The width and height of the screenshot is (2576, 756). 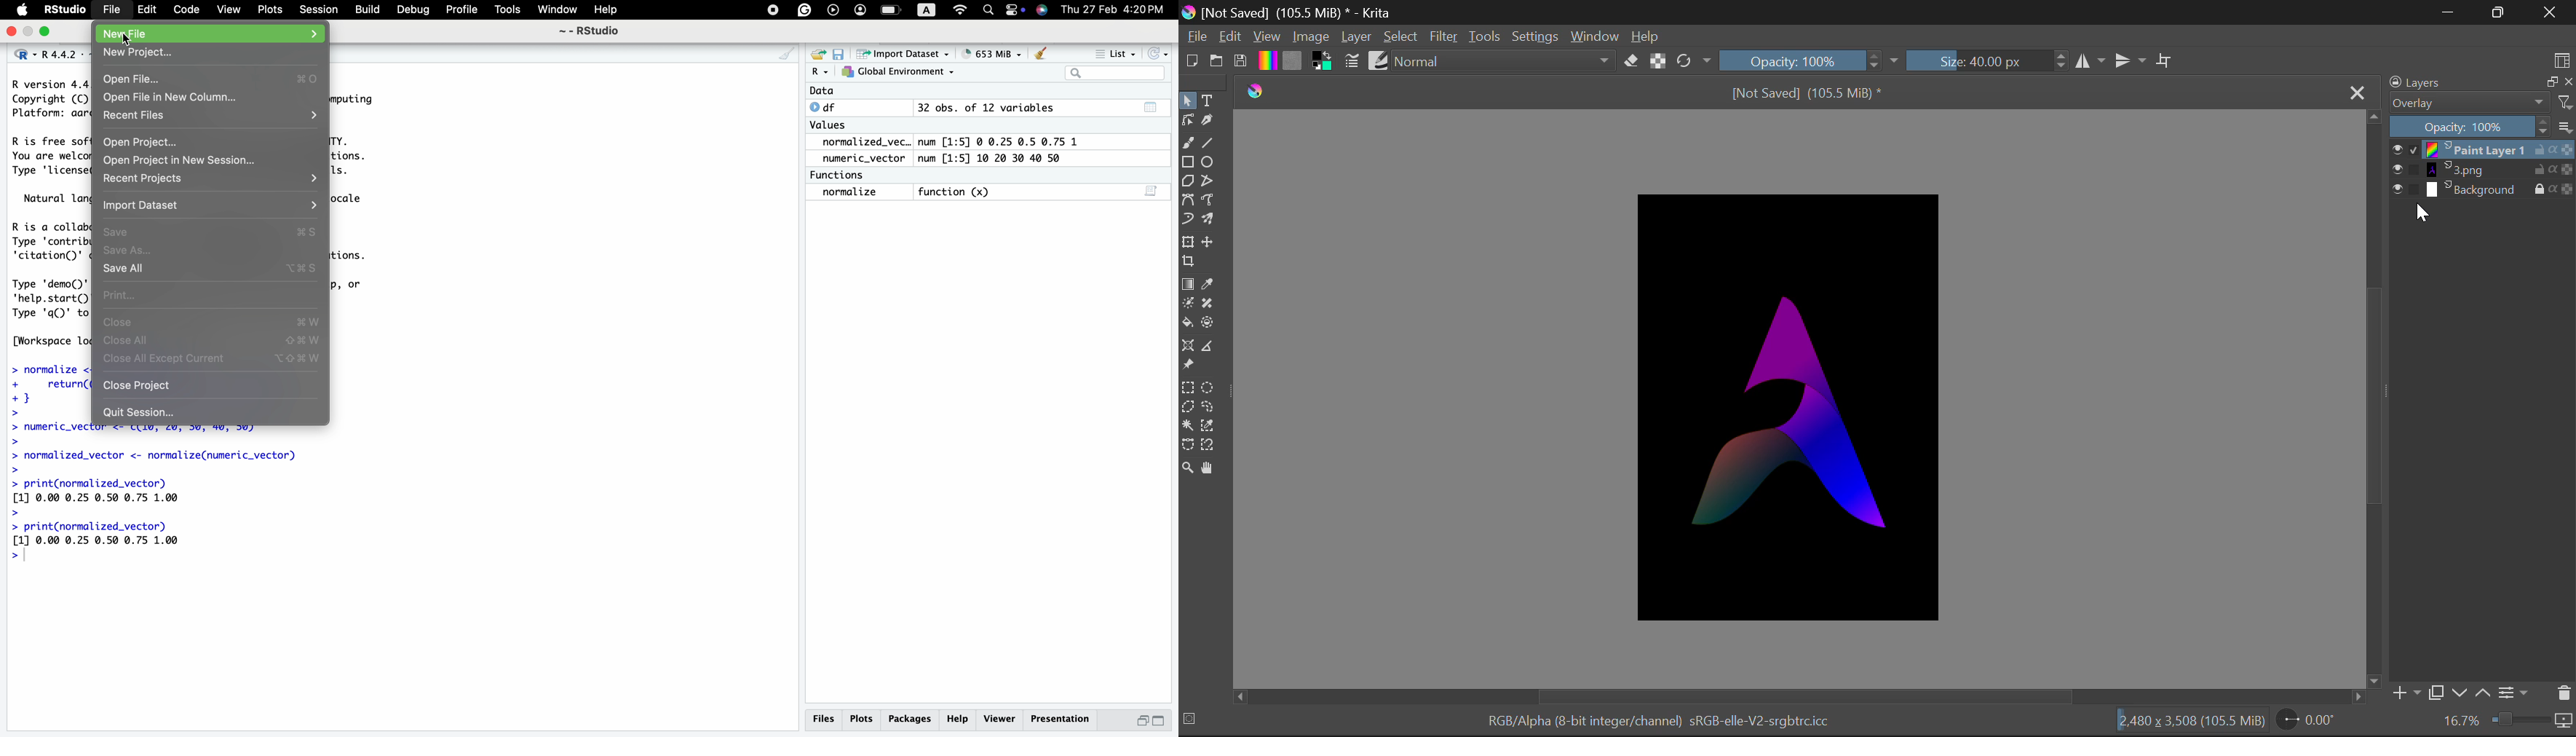 I want to click on Pan, so click(x=1210, y=468).